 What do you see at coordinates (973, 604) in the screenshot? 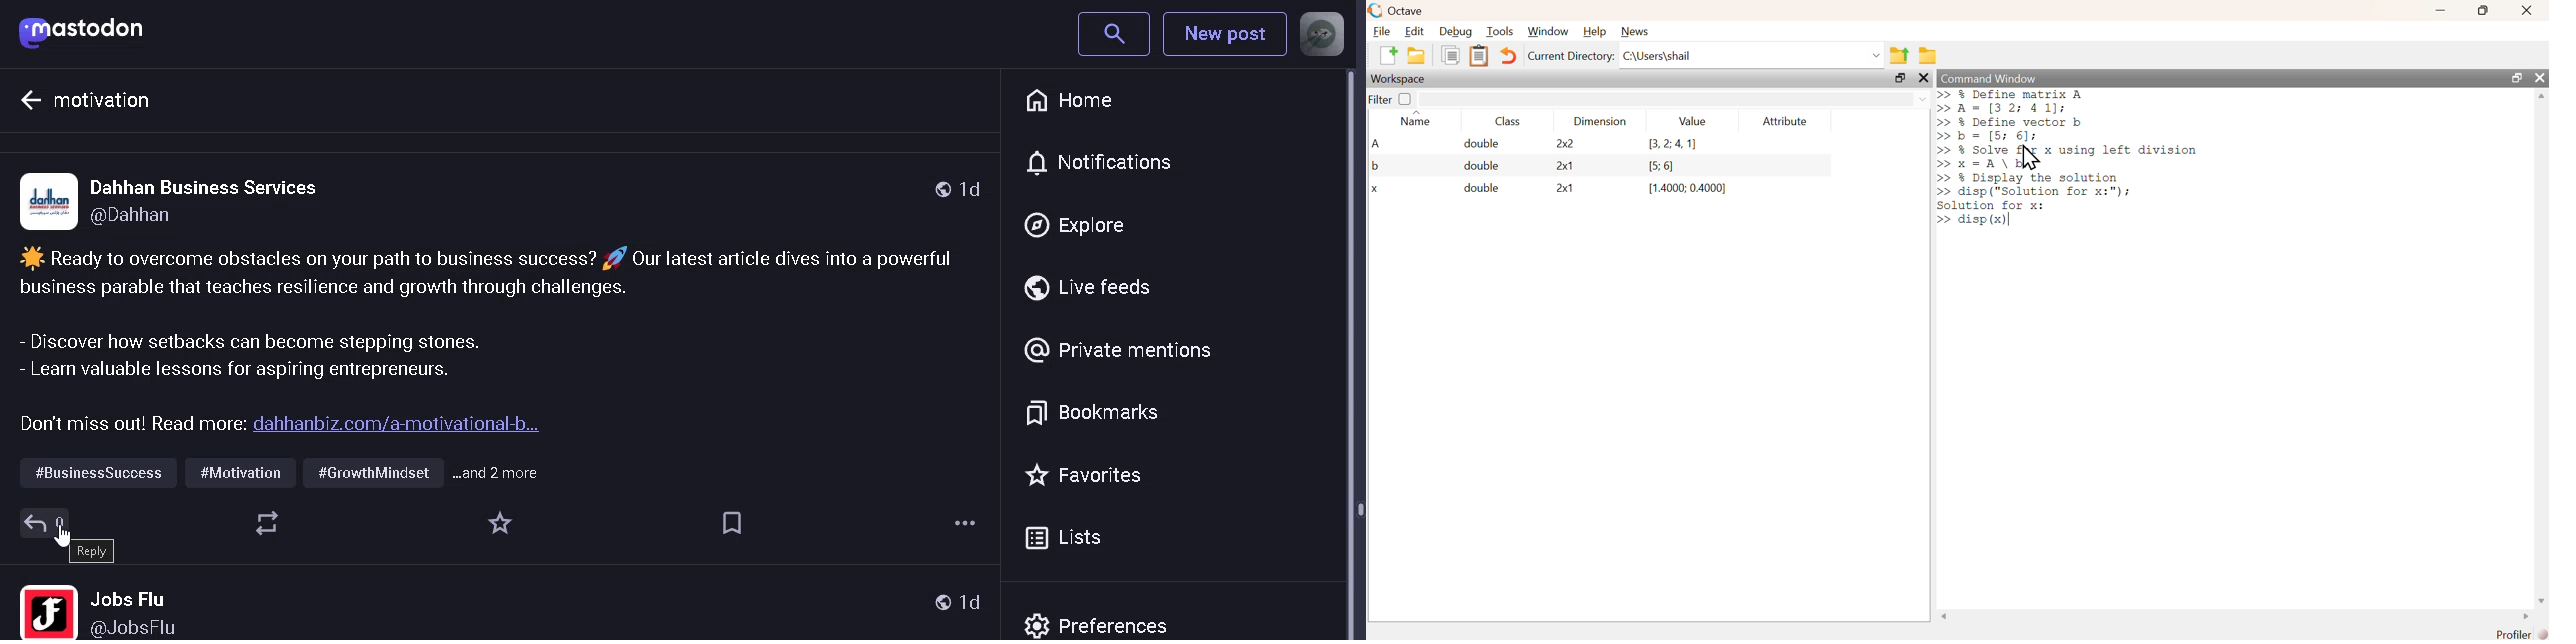
I see `time posted` at bounding box center [973, 604].